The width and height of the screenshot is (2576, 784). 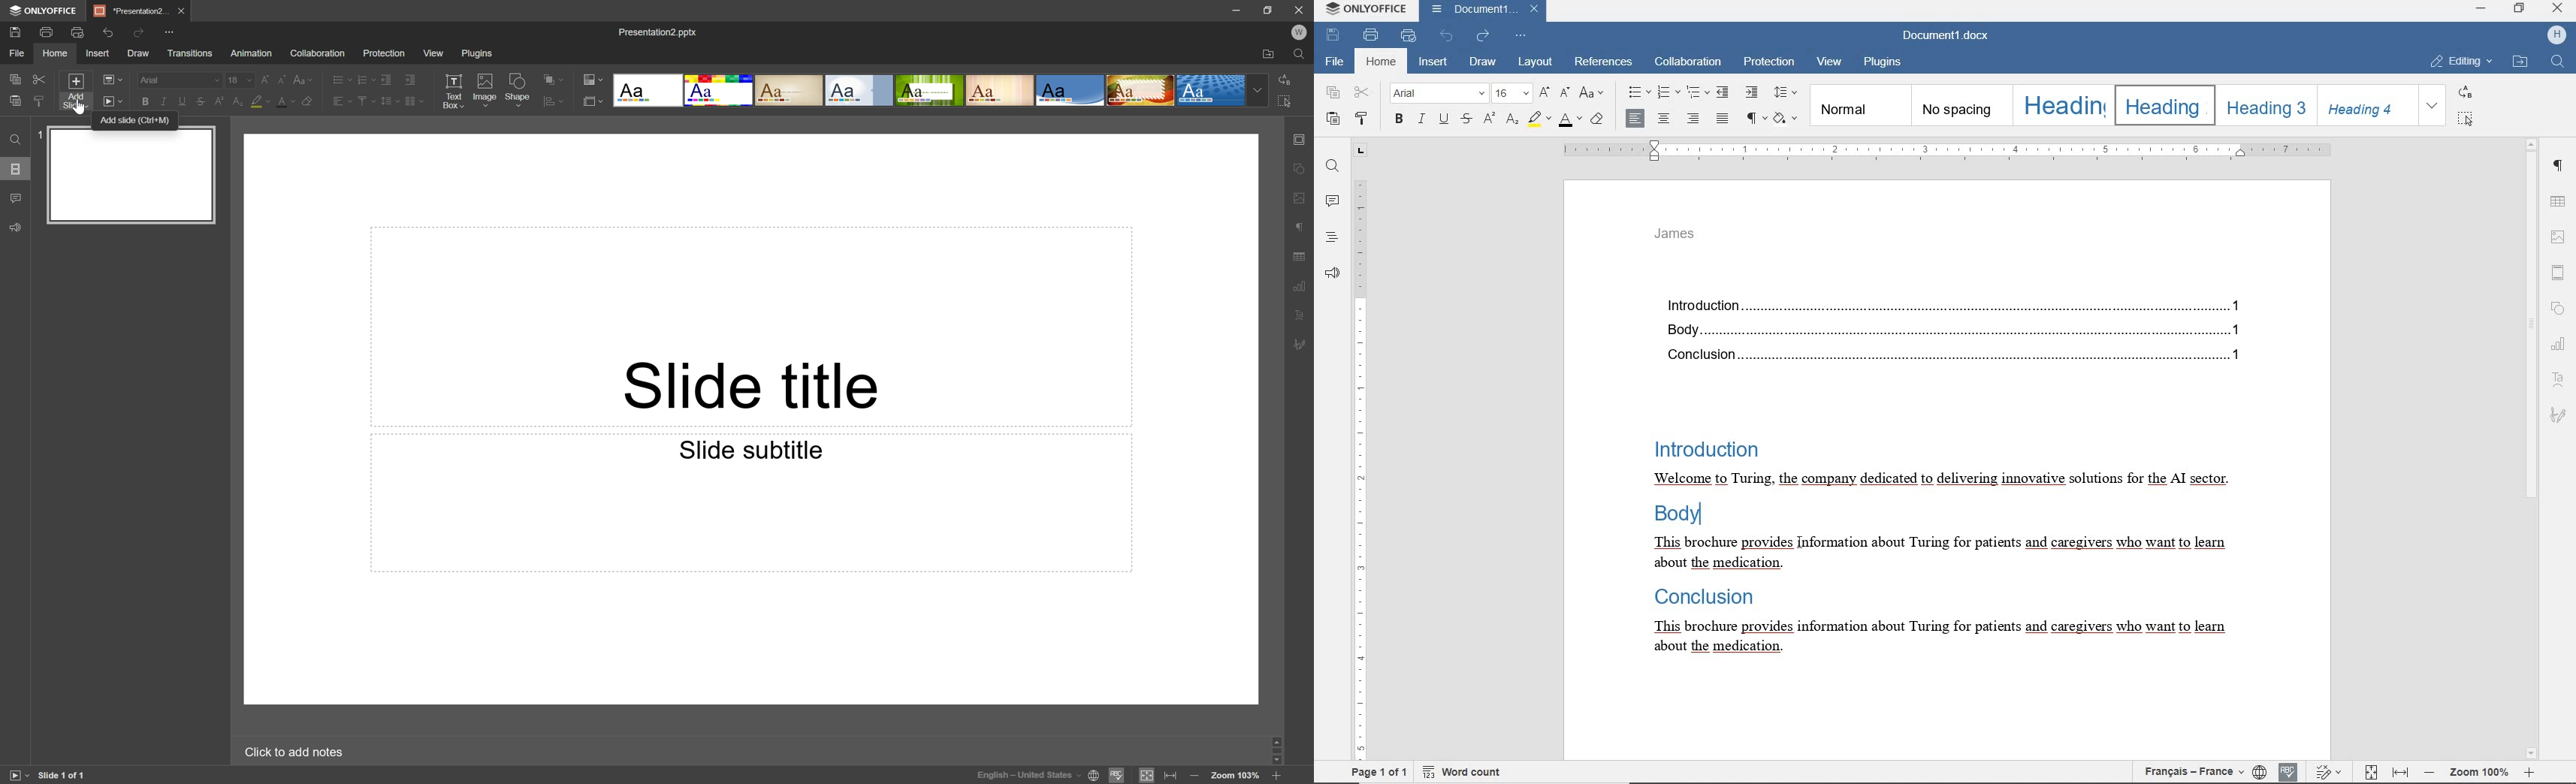 I want to click on Open file location, so click(x=1270, y=54).